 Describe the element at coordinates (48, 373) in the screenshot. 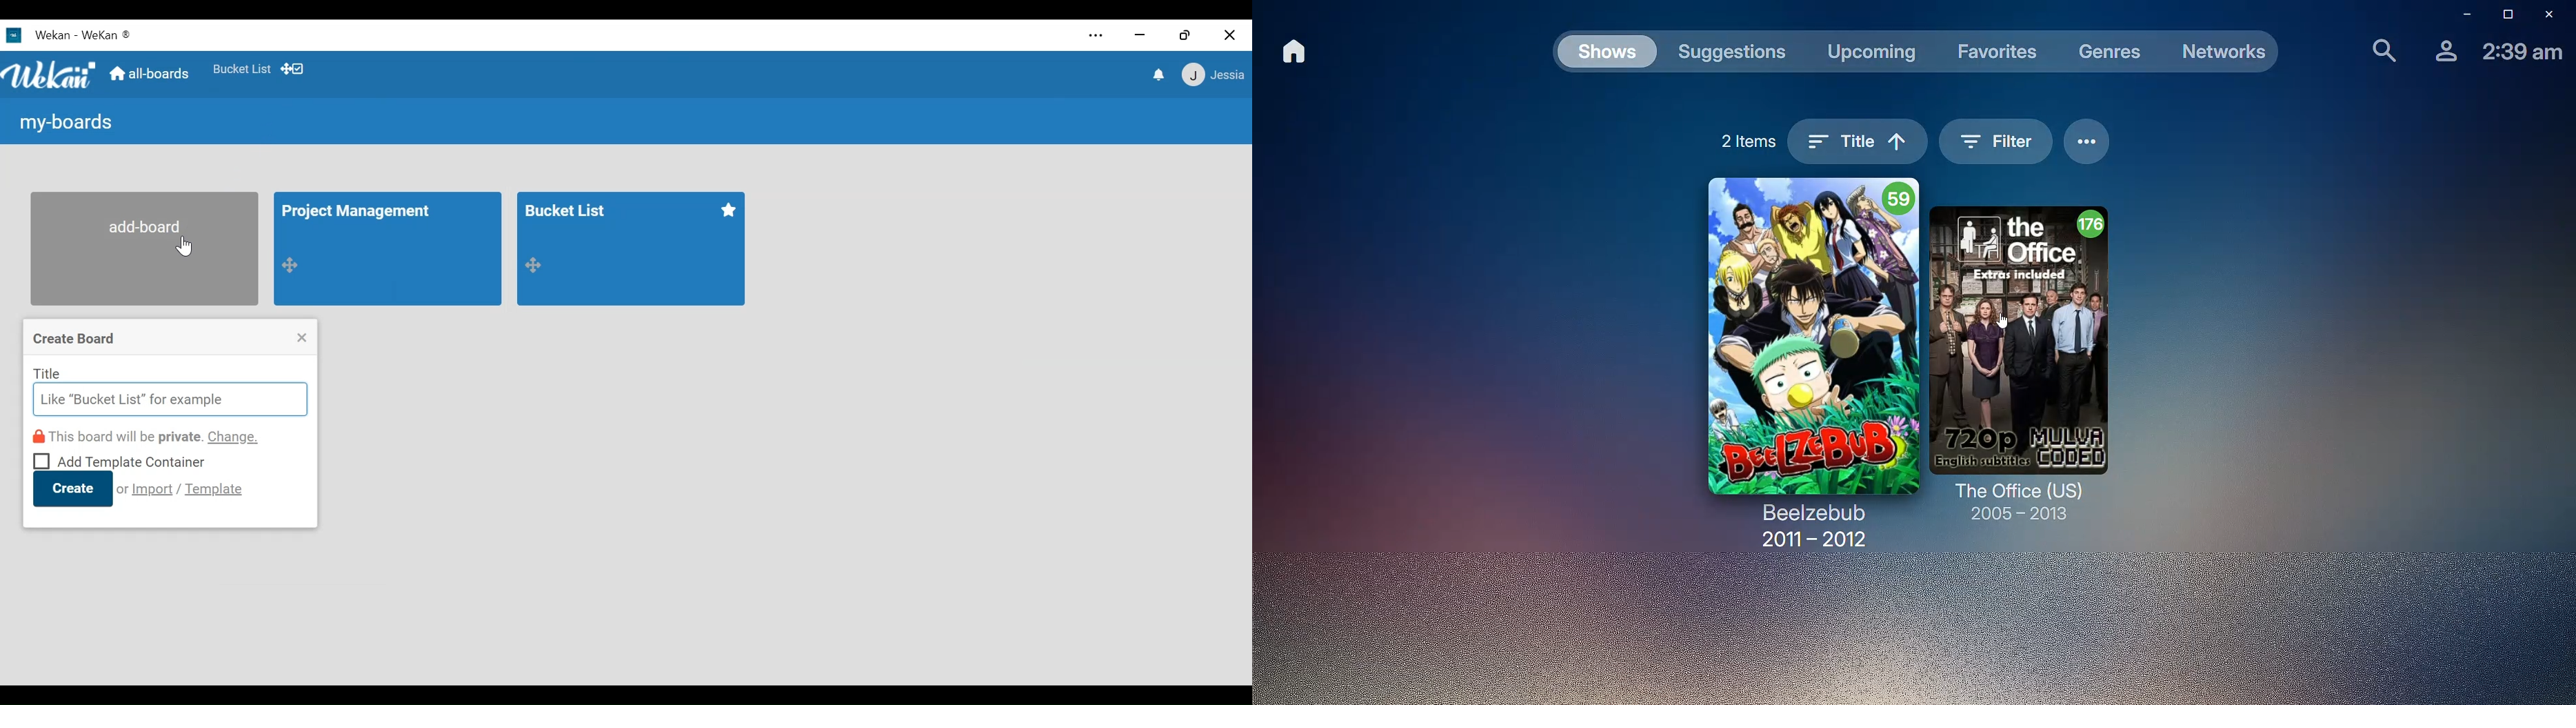

I see `Title` at that location.